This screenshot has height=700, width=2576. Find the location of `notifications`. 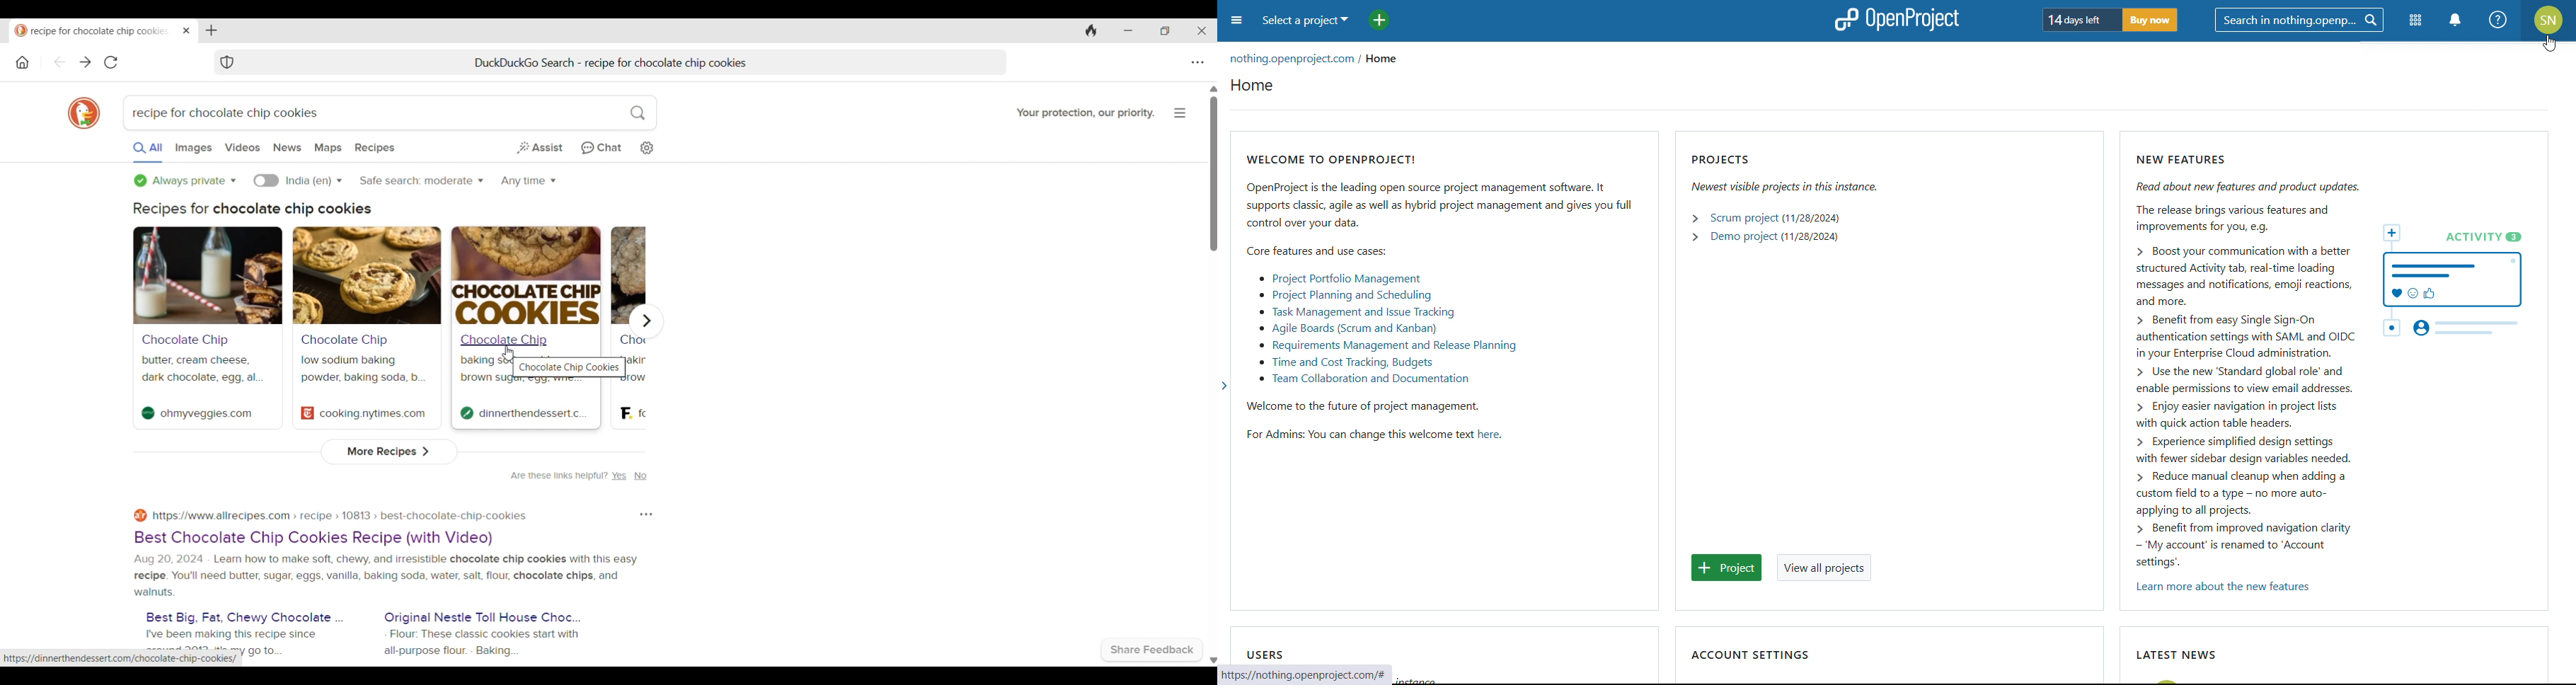

notifications is located at coordinates (2456, 20).